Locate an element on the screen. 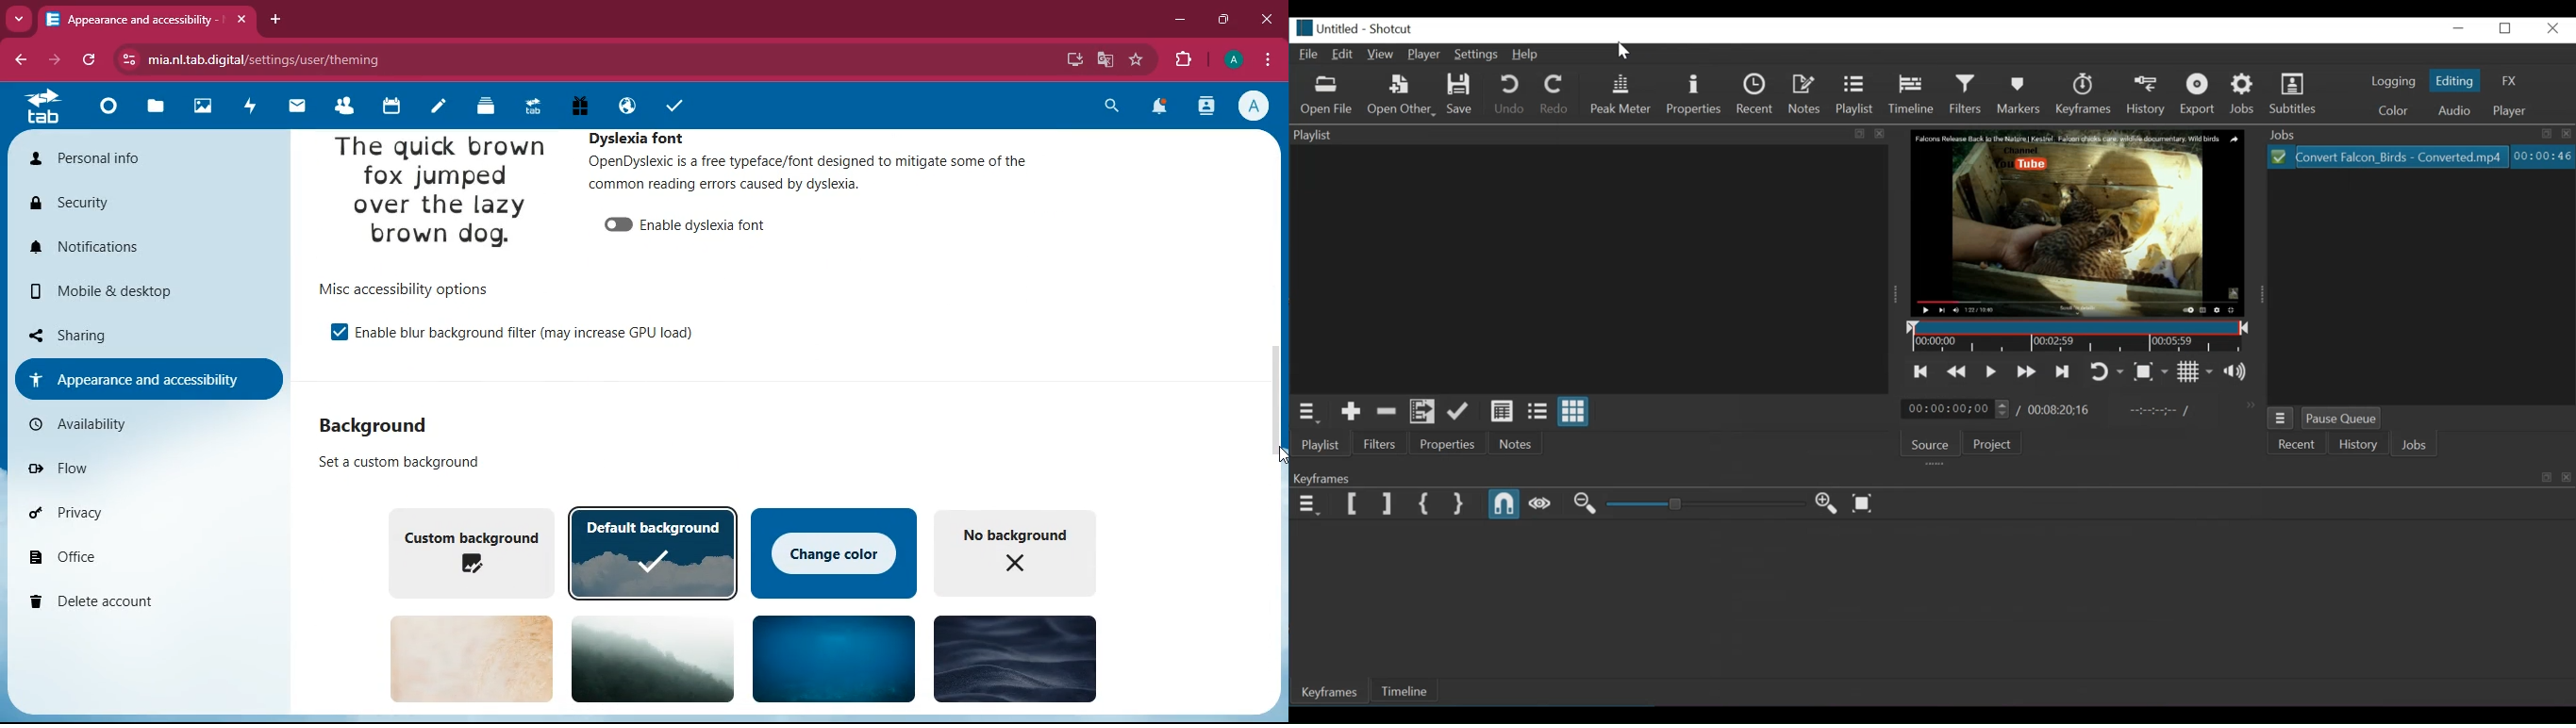 This screenshot has width=2576, height=728. Skip to the next point is located at coordinates (2062, 371).